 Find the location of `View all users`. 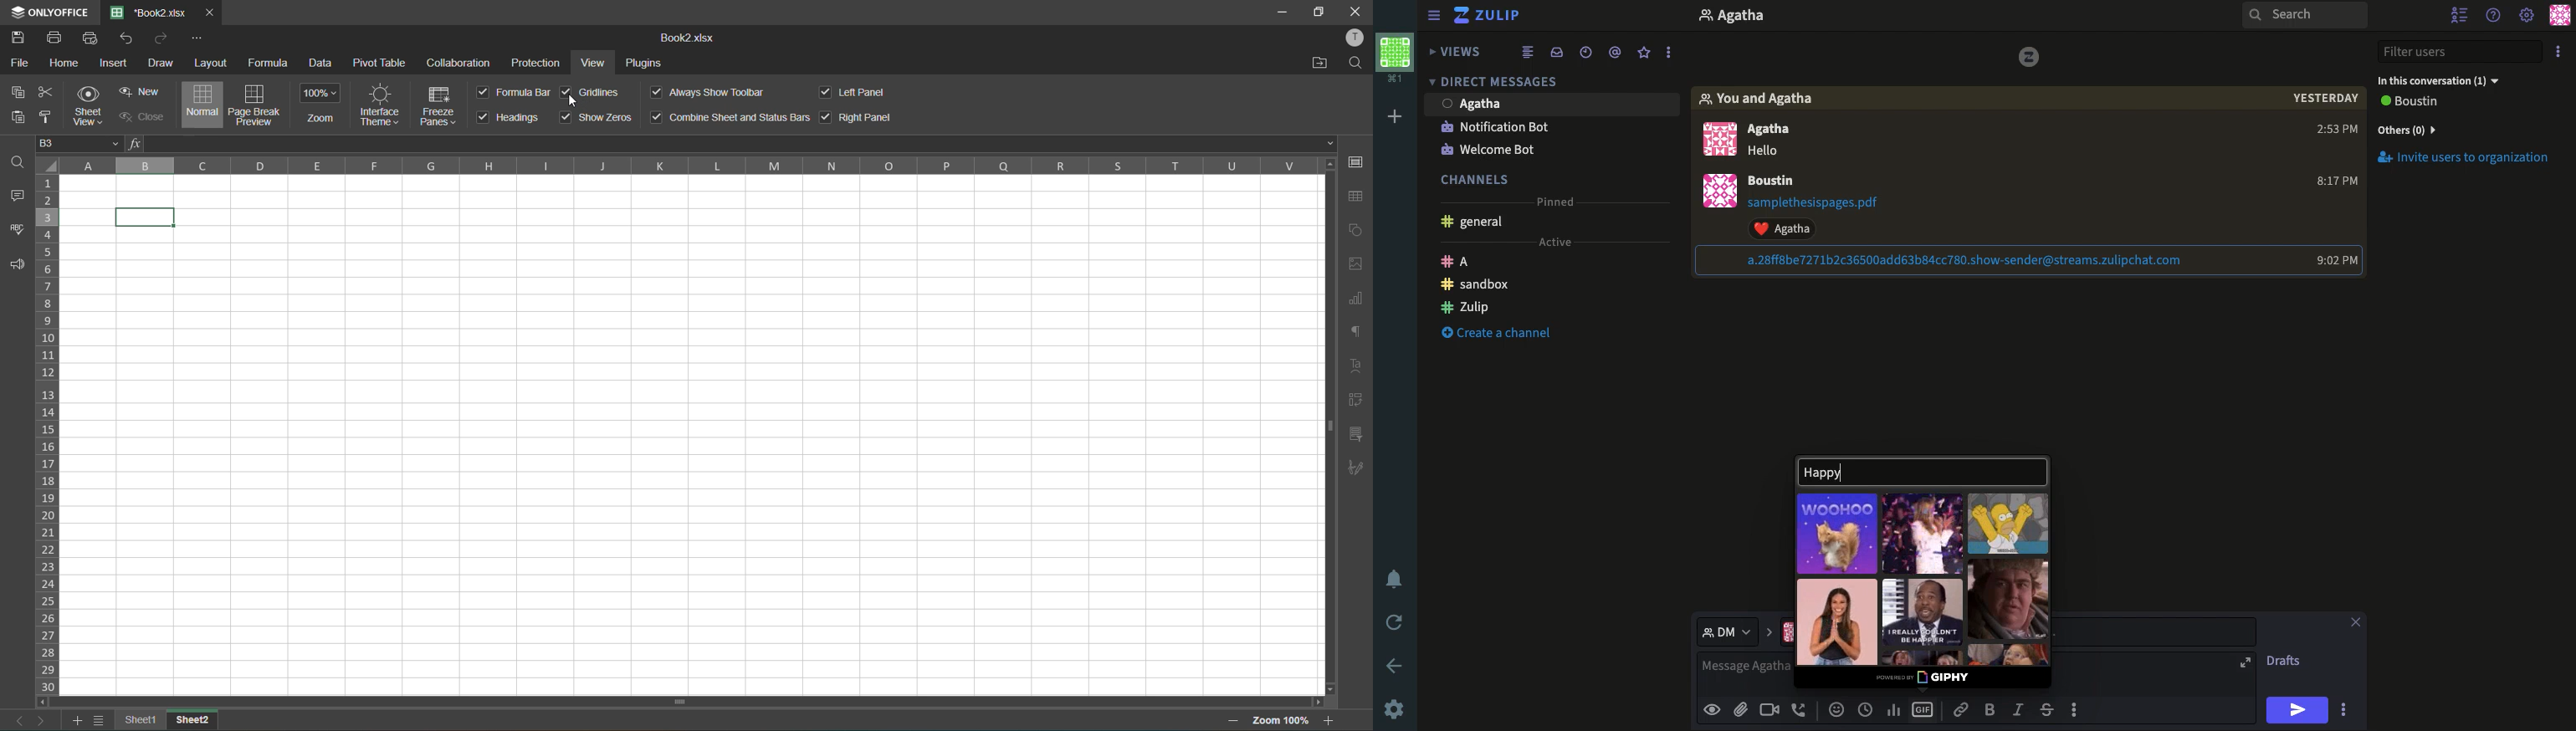

View all users is located at coordinates (2422, 103).